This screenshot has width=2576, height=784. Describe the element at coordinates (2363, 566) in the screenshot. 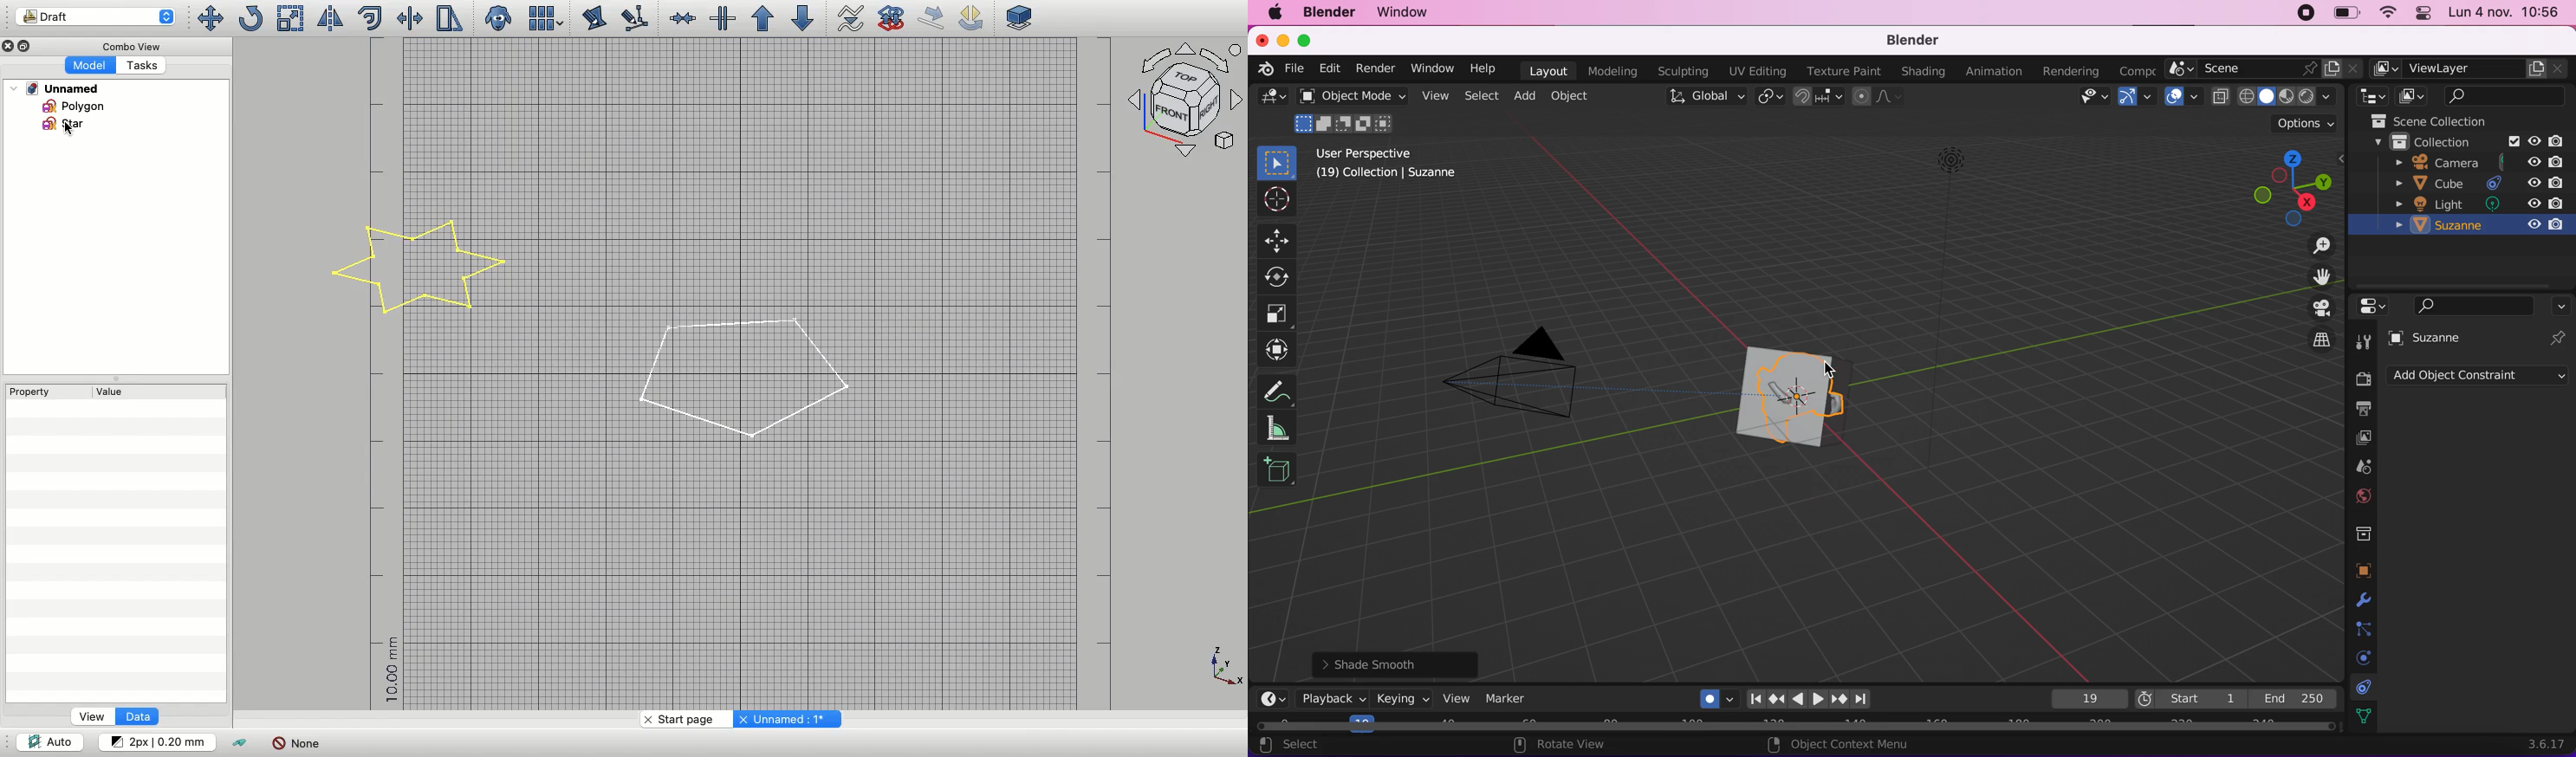

I see `object` at that location.